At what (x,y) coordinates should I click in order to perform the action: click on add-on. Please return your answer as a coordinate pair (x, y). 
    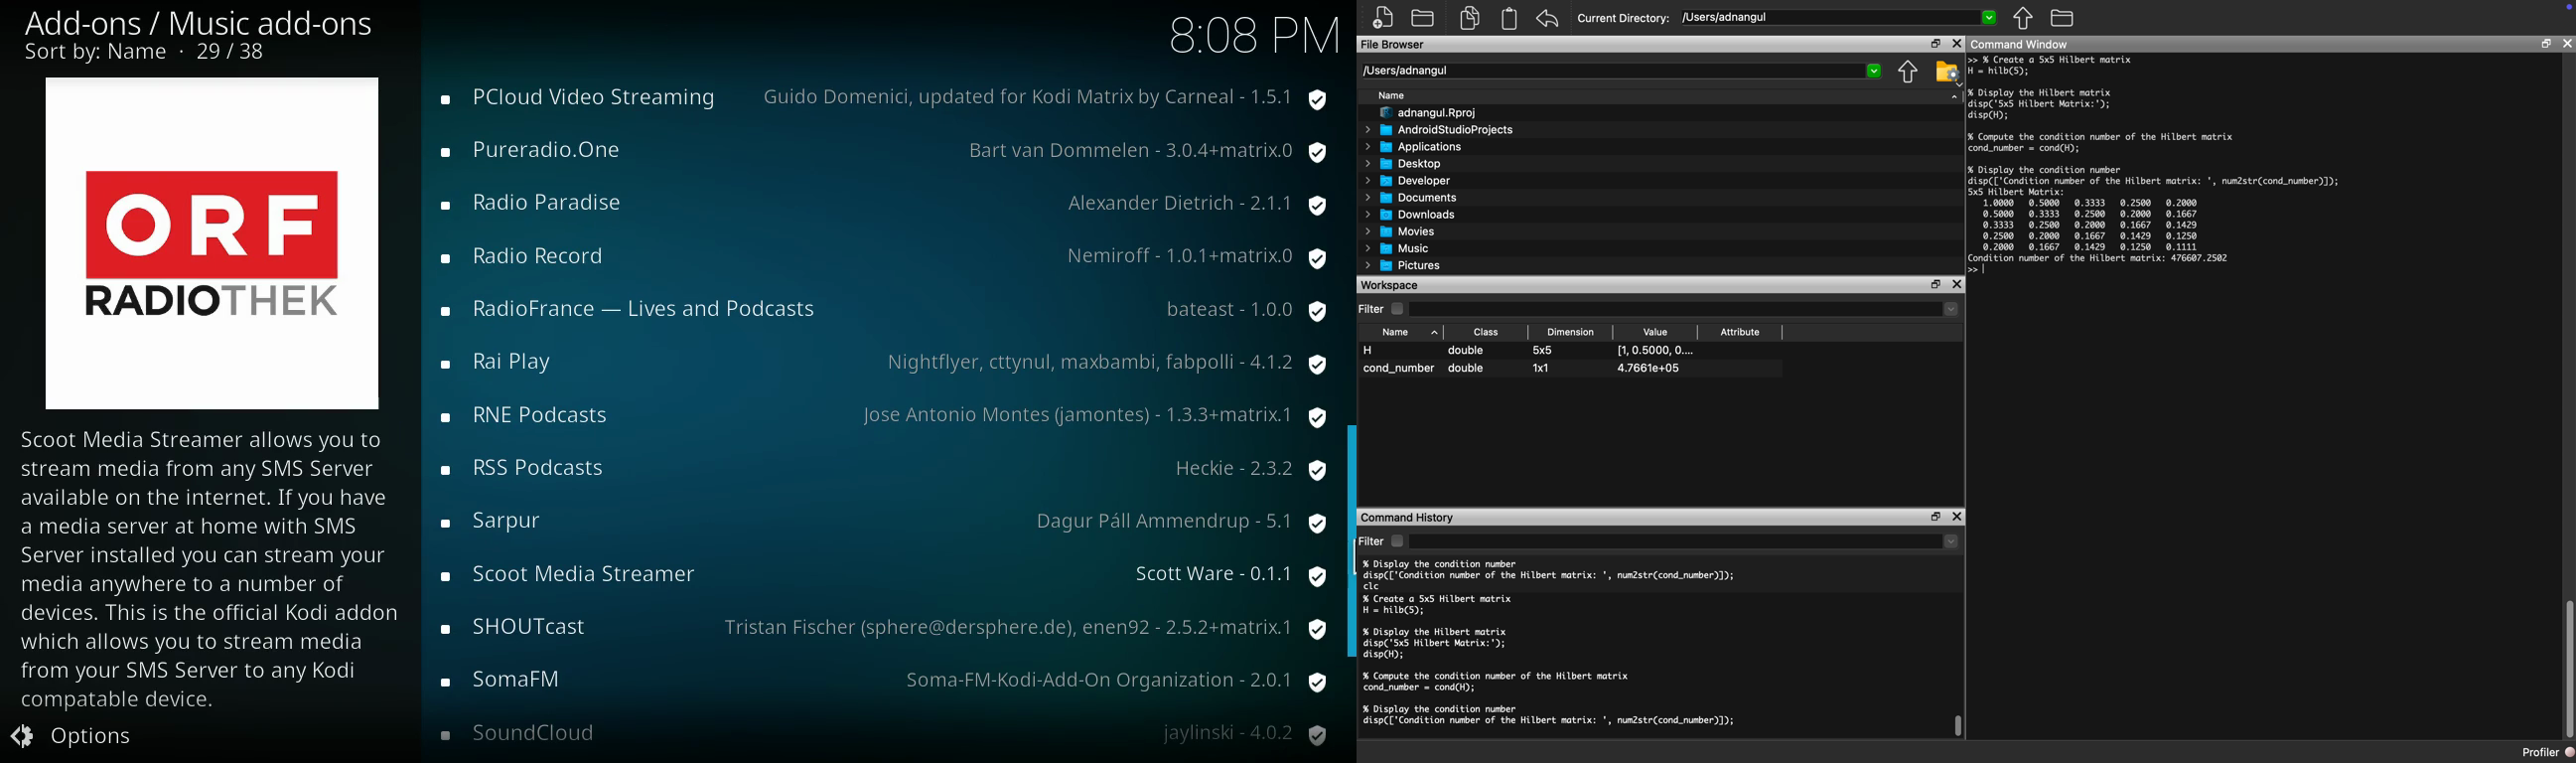
    Looking at the image, I should click on (526, 259).